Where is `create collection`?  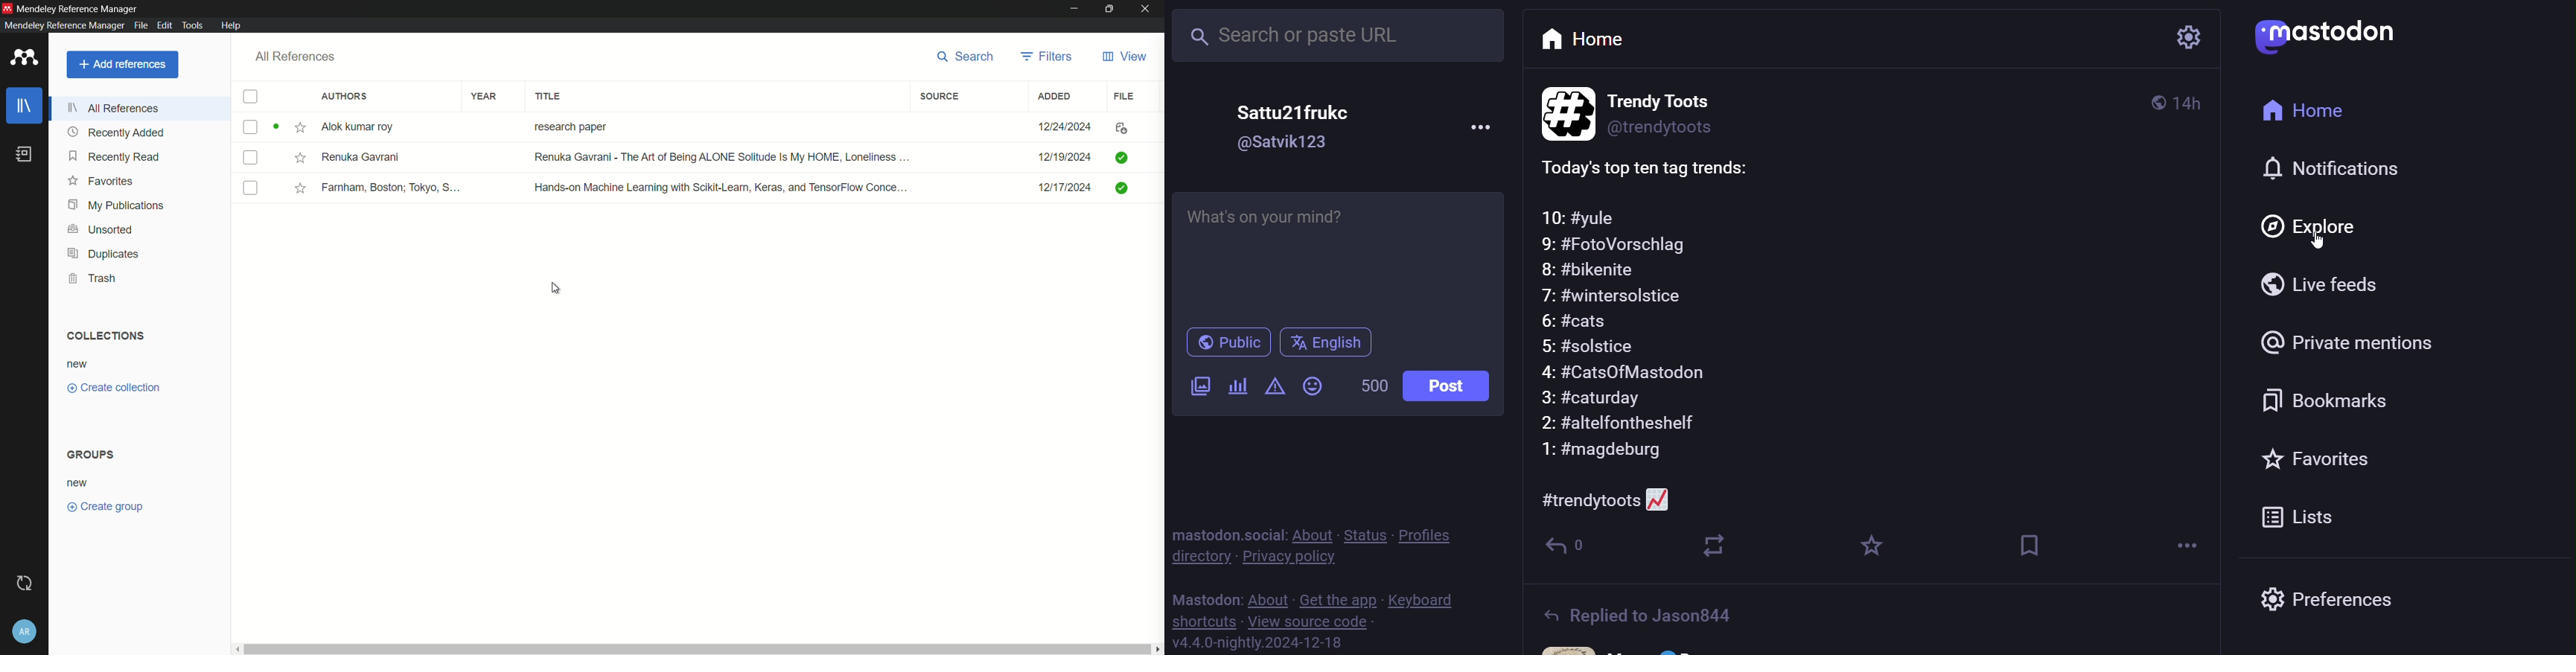 create collection is located at coordinates (113, 388).